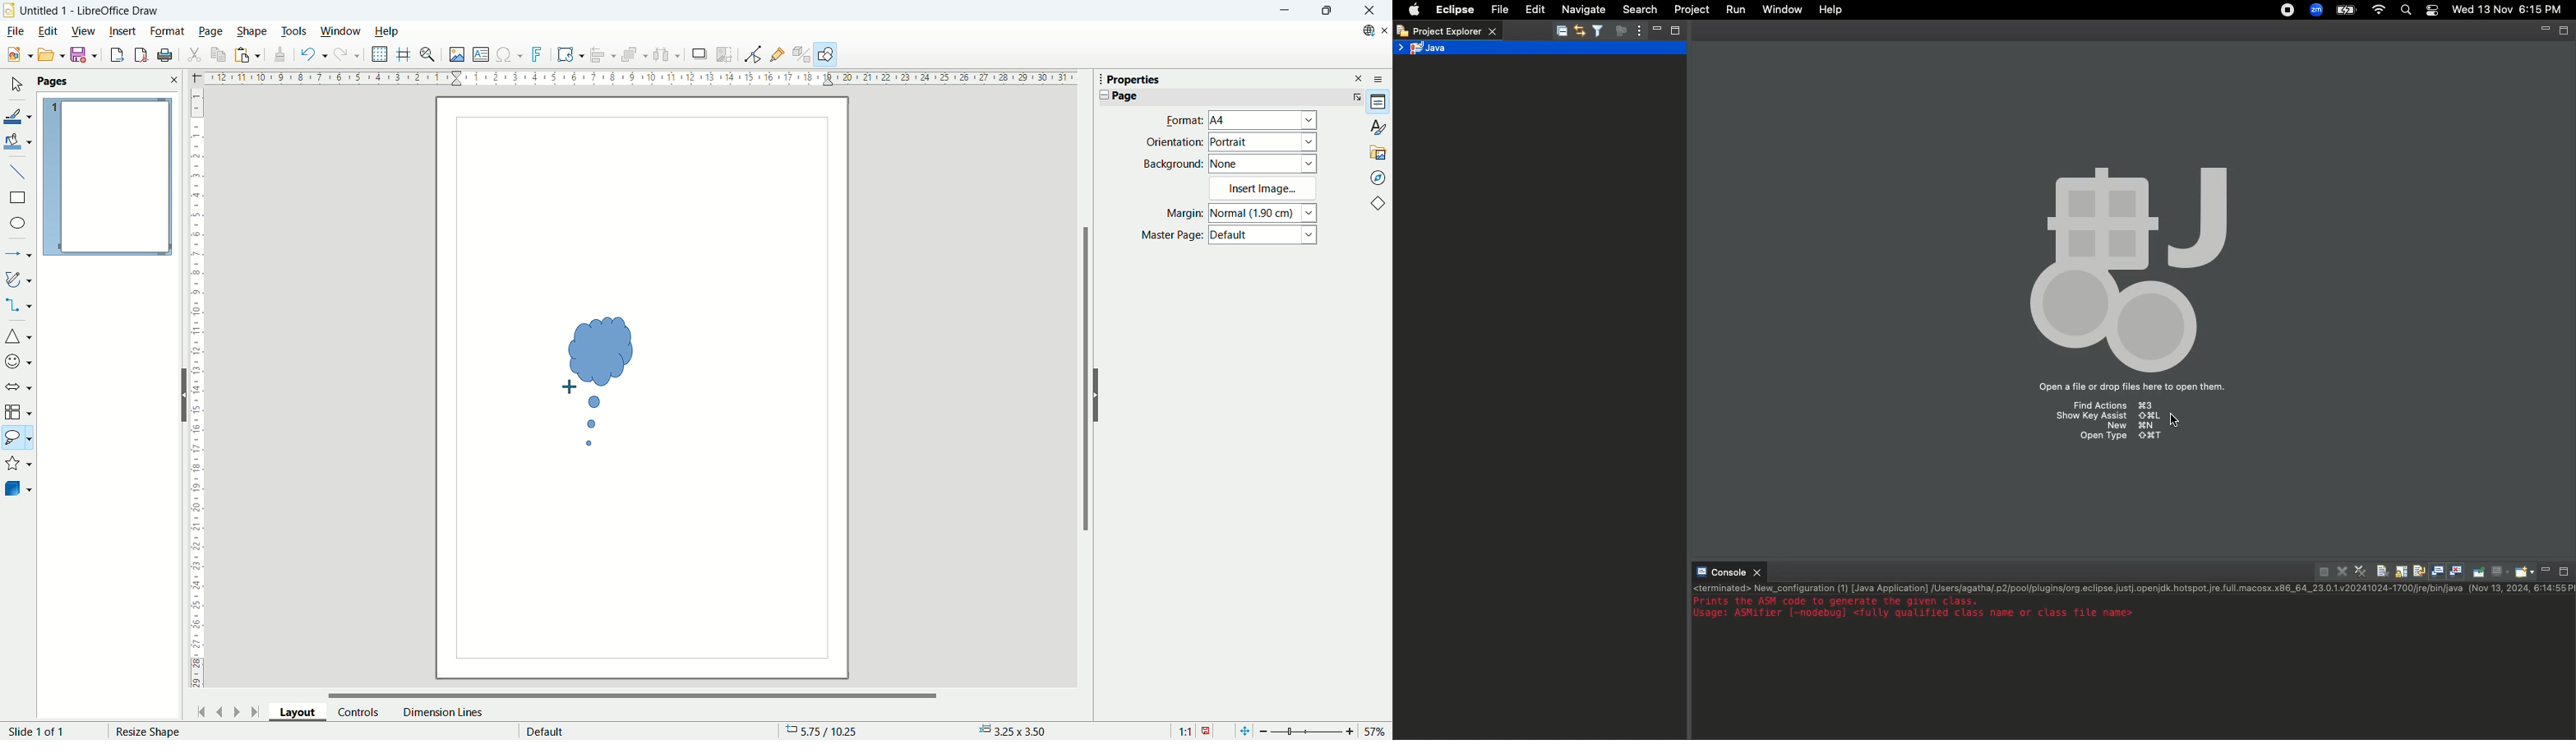  I want to click on restore, so click(2564, 32).